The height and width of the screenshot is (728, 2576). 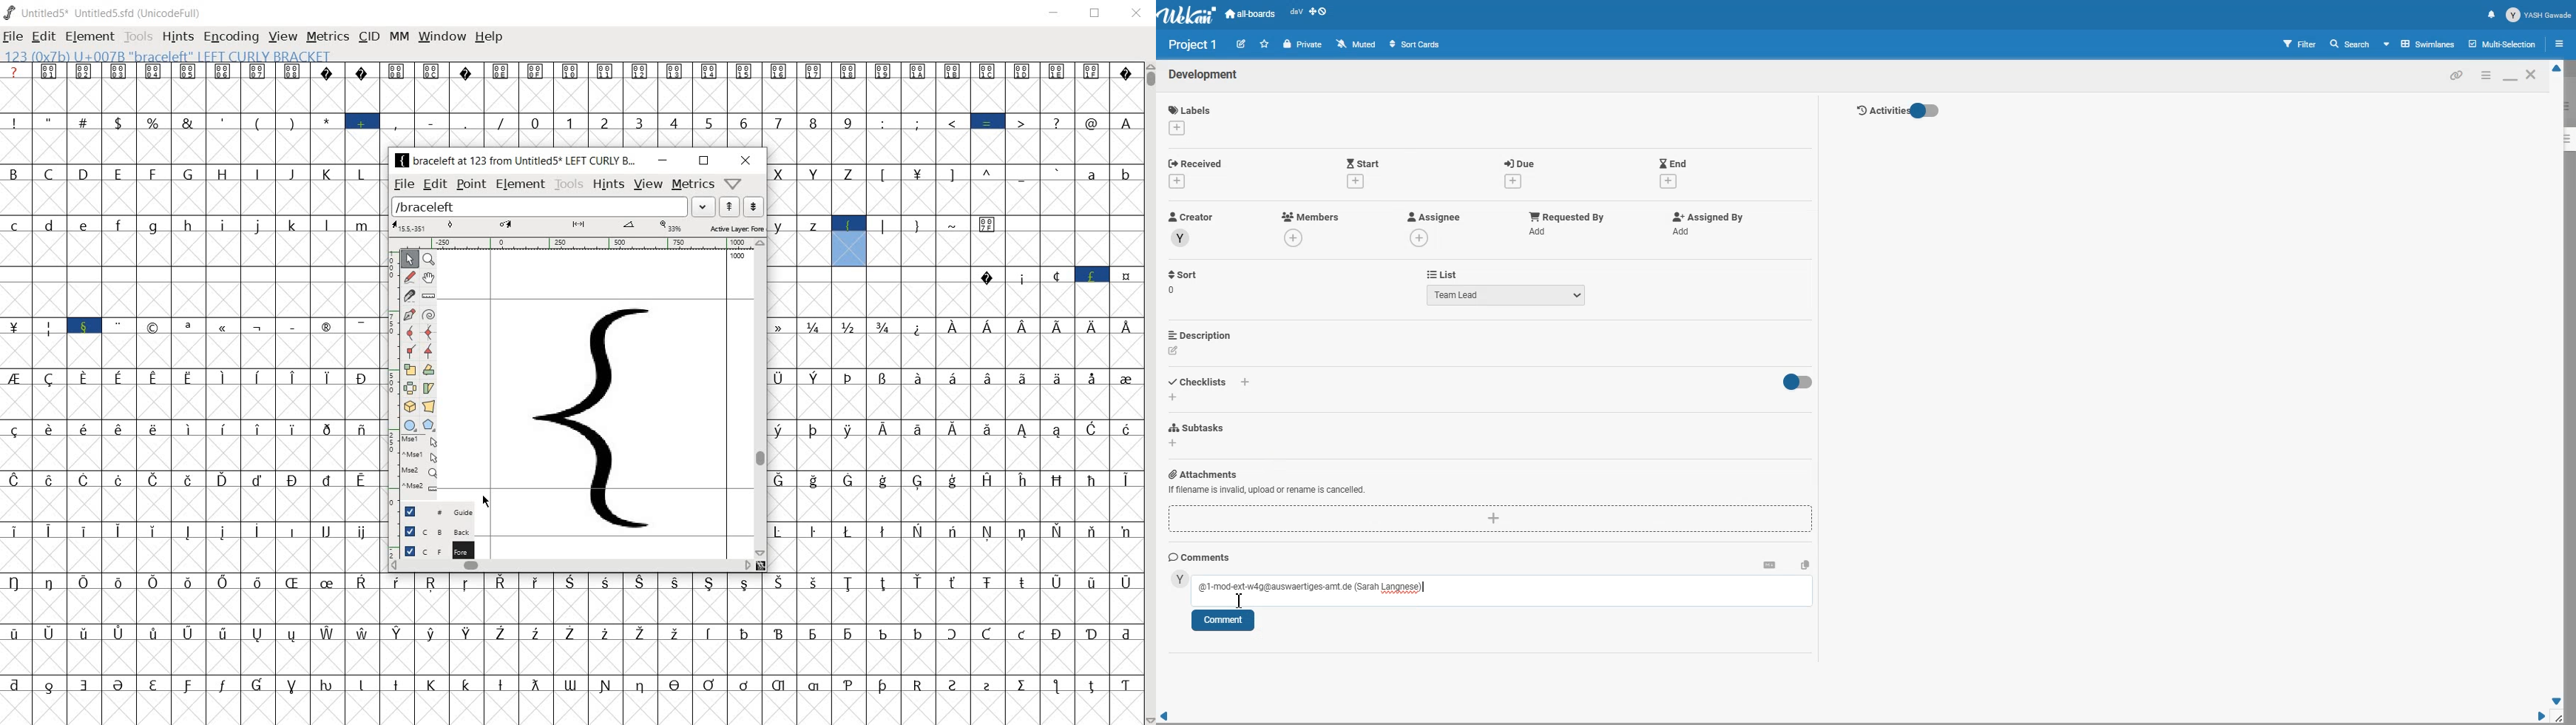 What do you see at coordinates (664, 161) in the screenshot?
I see `minimize` at bounding box center [664, 161].